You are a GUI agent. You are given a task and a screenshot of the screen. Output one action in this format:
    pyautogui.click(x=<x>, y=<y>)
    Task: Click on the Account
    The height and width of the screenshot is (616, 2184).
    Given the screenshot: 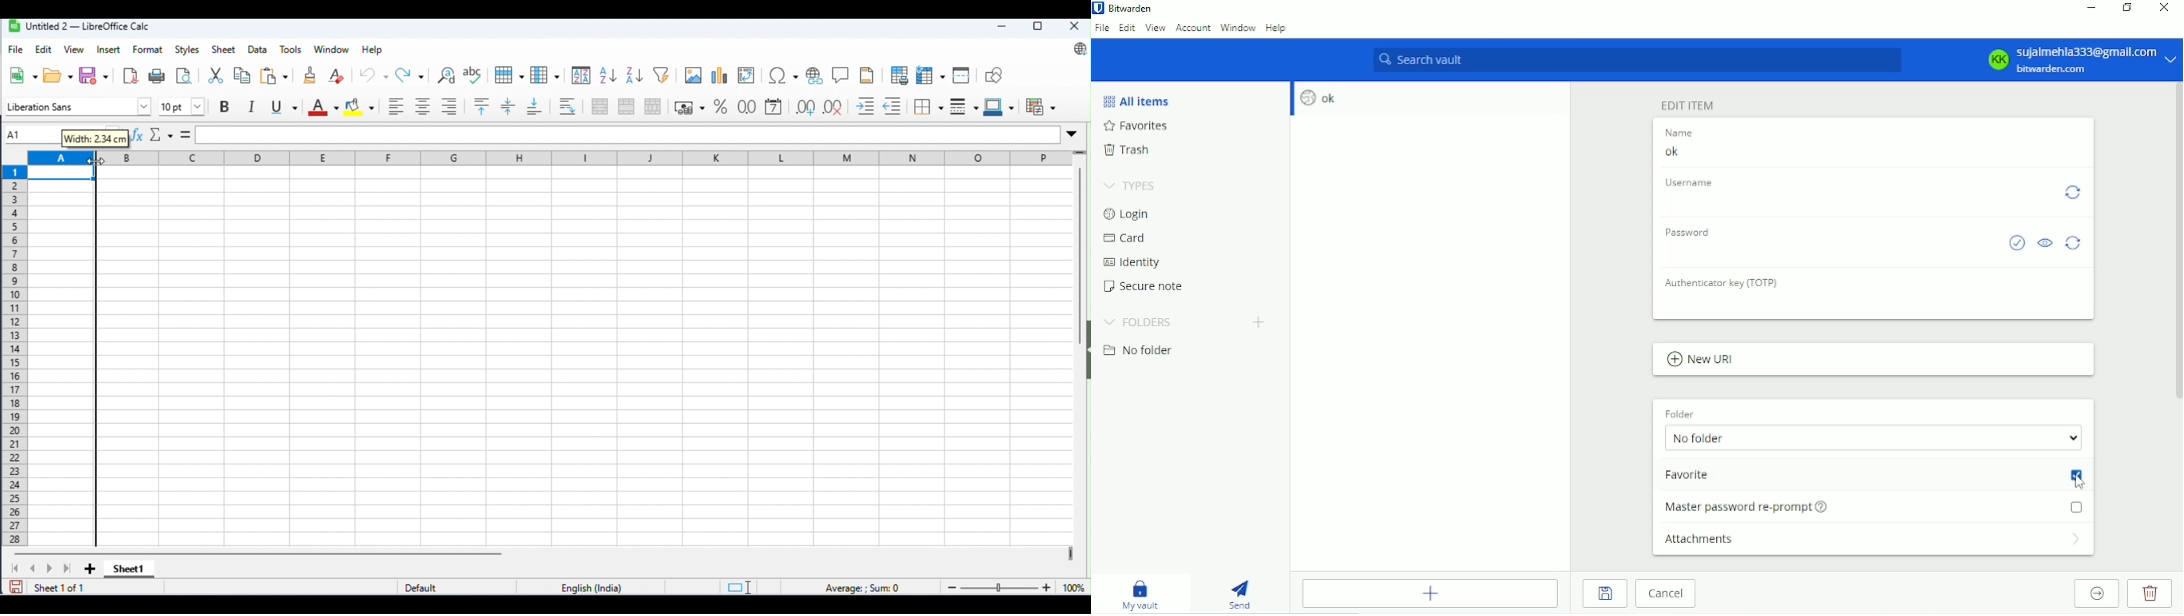 What is the action you would take?
    pyautogui.click(x=1193, y=28)
    